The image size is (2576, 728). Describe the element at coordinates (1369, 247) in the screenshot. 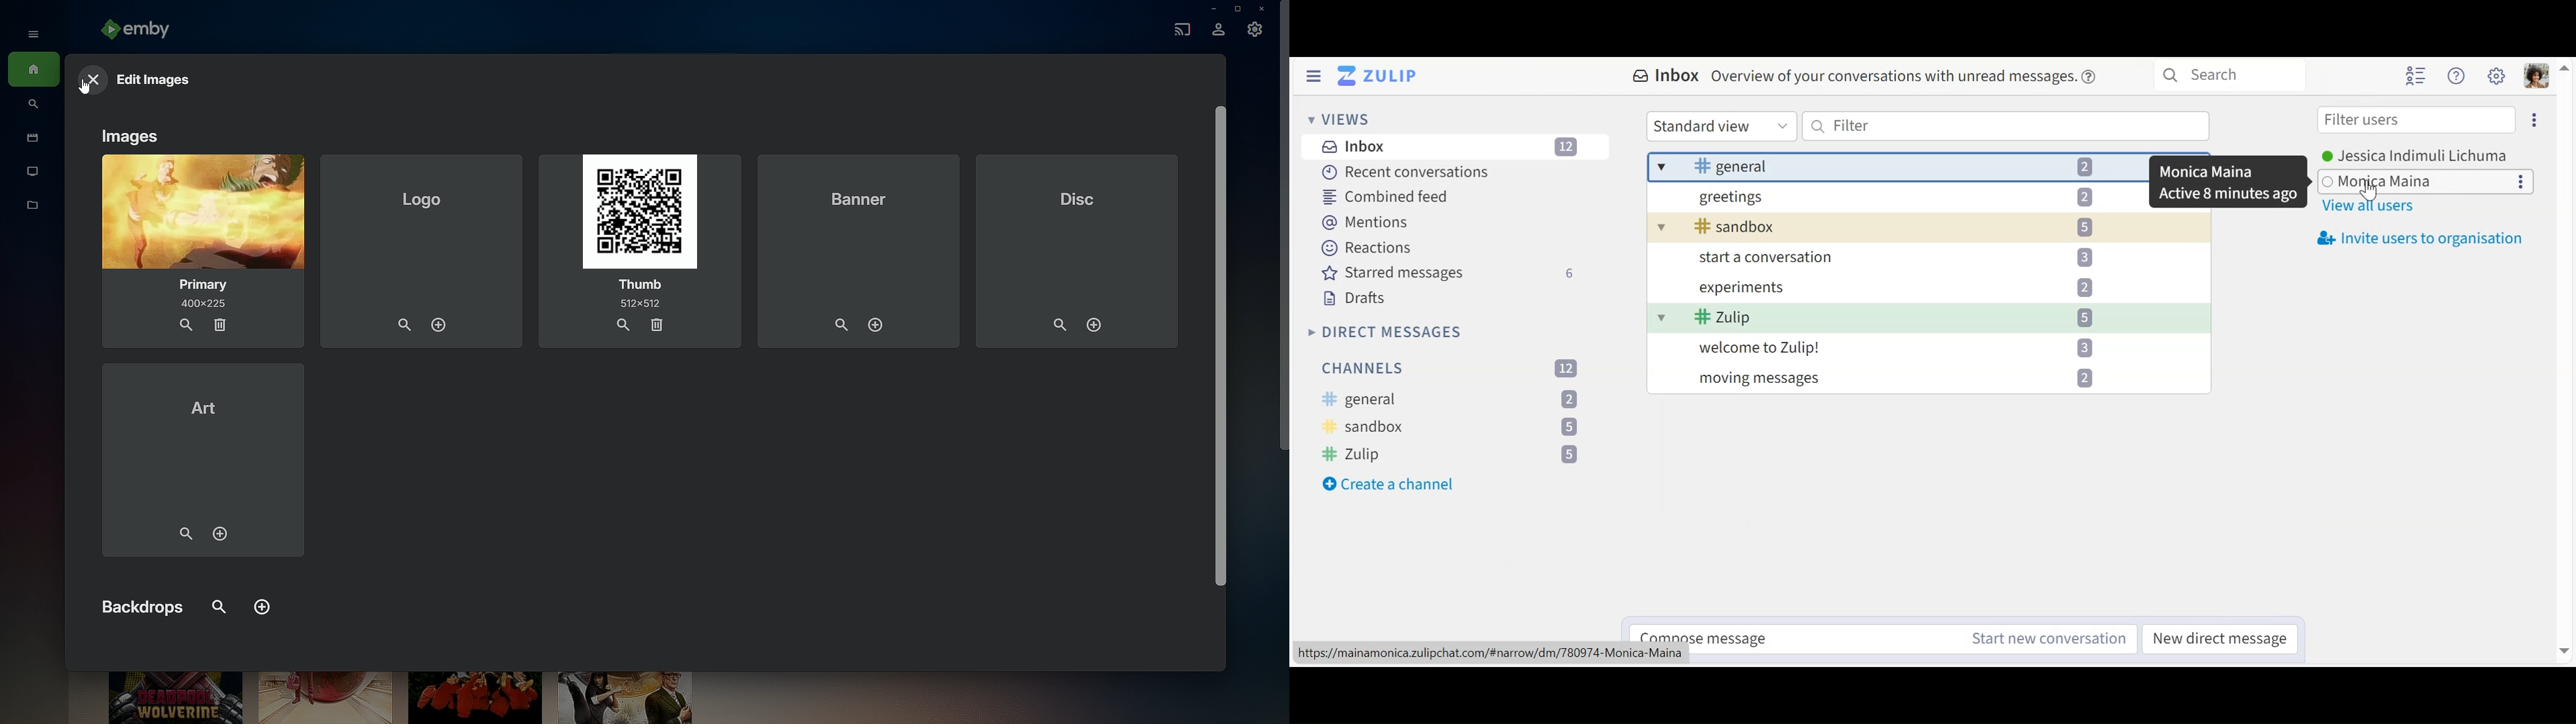

I see `Reactions` at that location.